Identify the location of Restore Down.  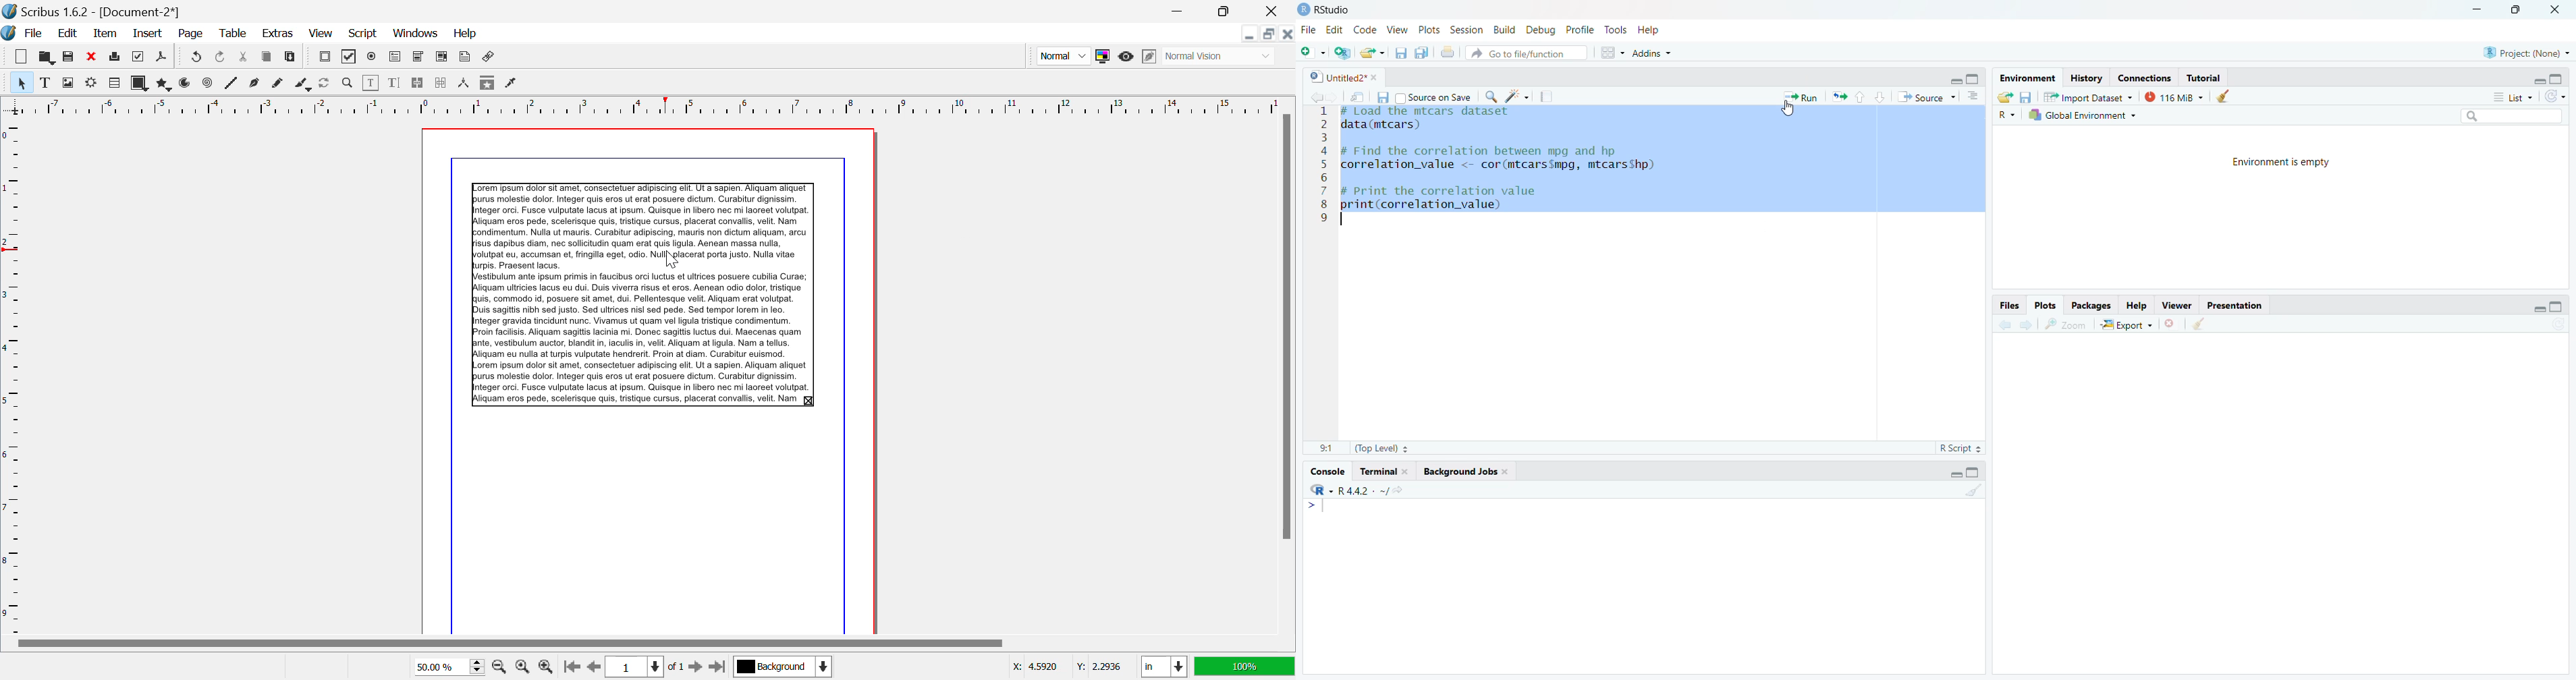
(1251, 34).